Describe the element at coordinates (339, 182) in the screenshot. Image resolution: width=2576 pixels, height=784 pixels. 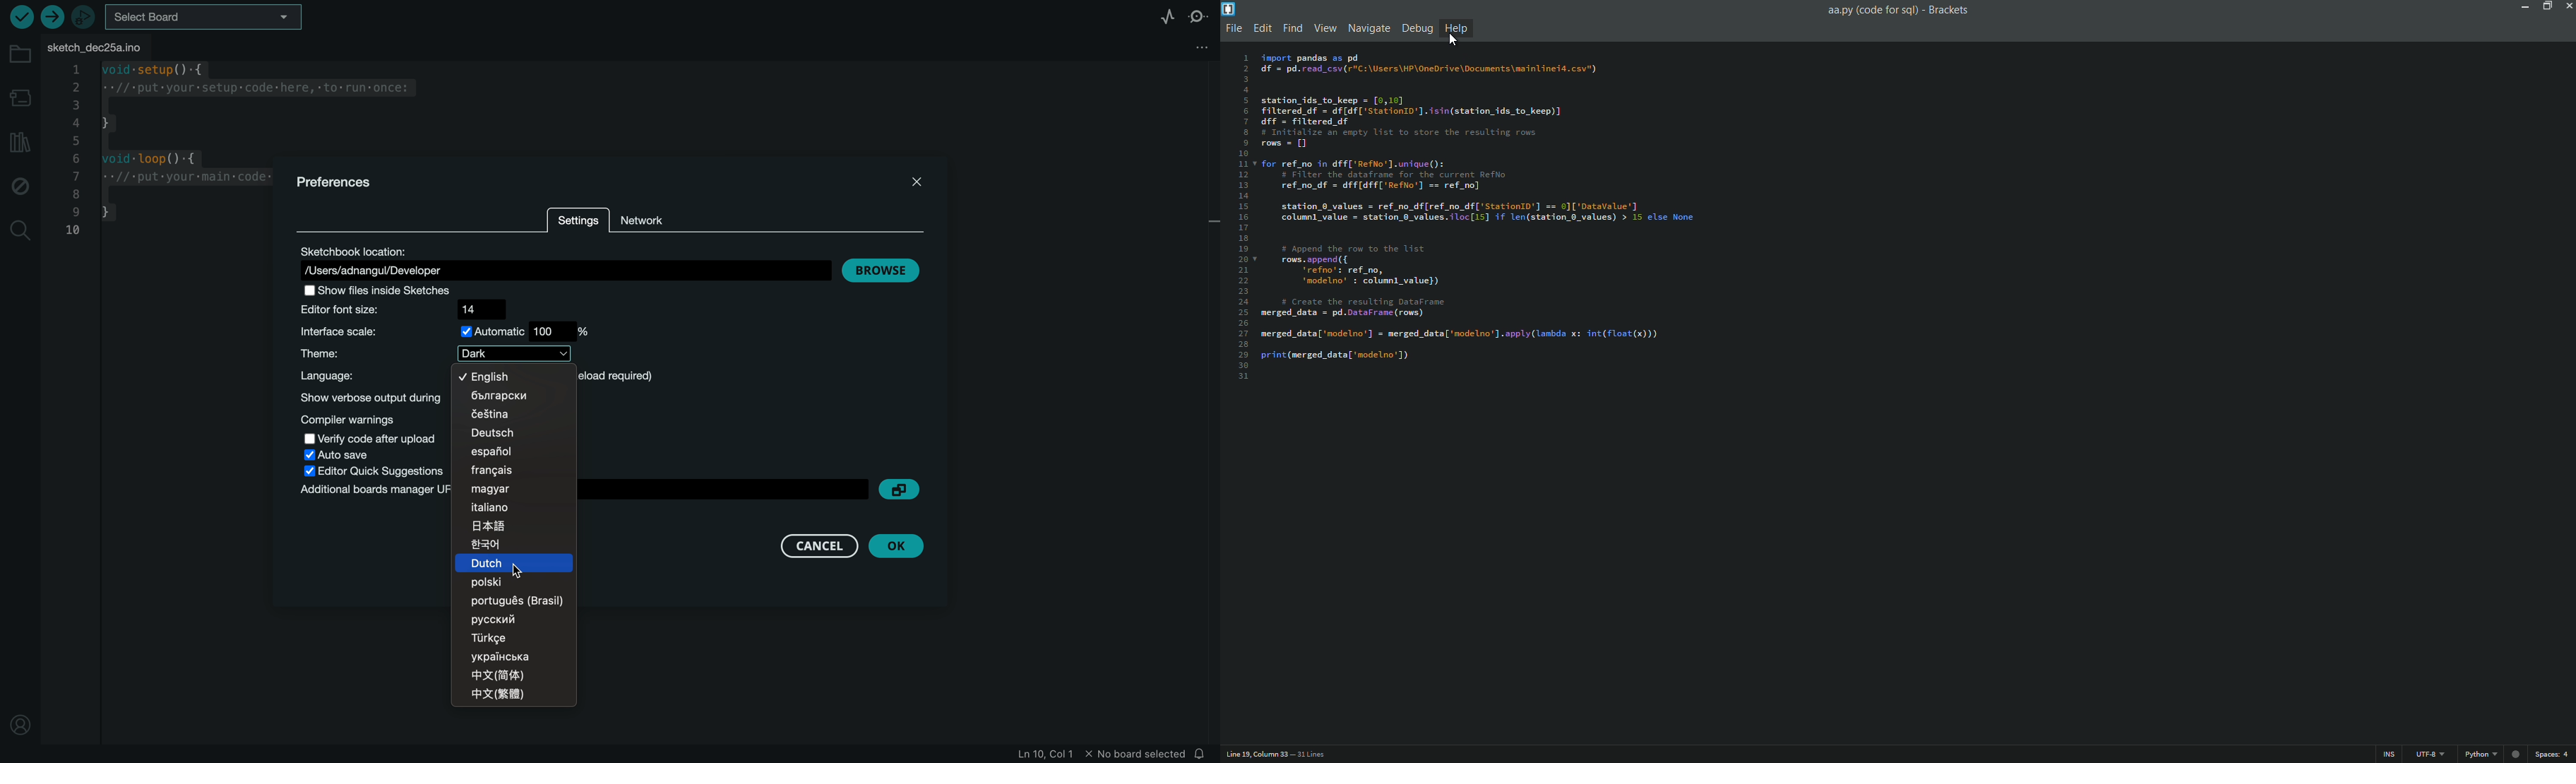
I see `prefernces` at that location.